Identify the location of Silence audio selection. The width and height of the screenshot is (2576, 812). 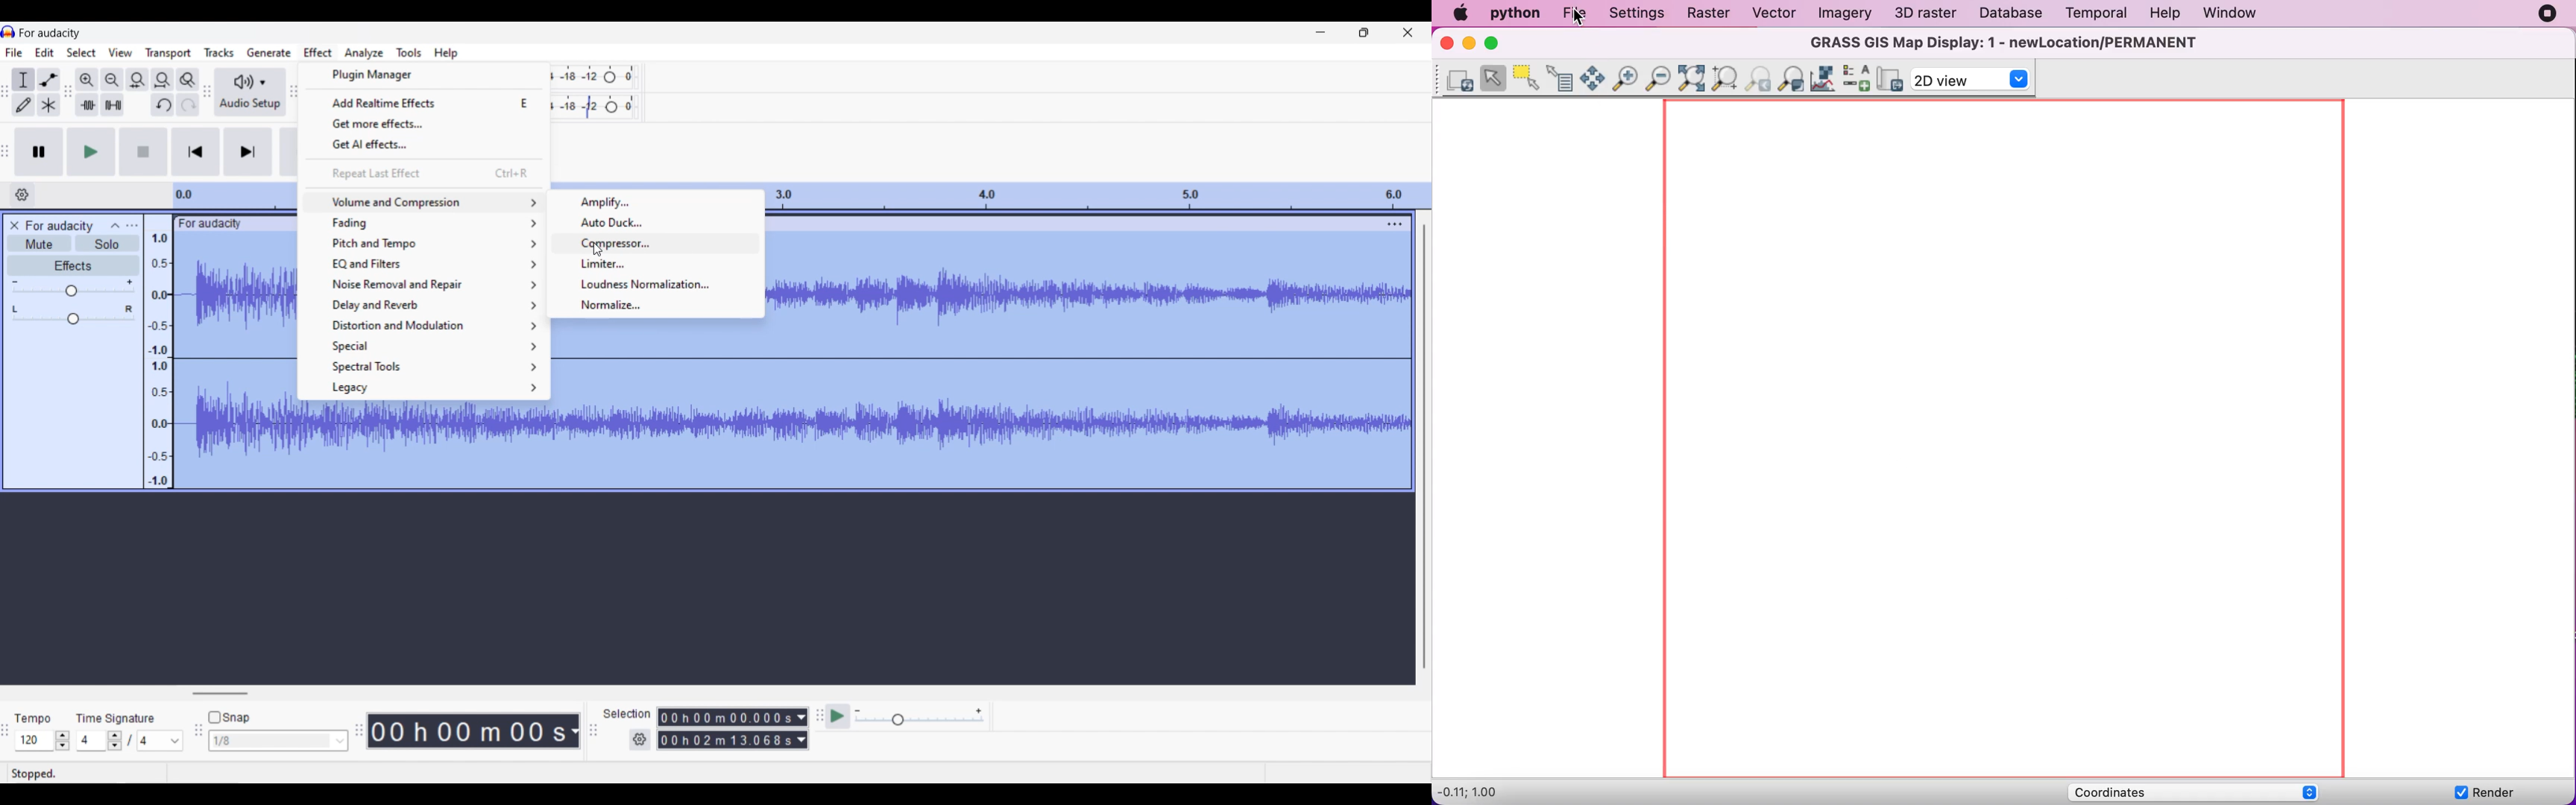
(113, 104).